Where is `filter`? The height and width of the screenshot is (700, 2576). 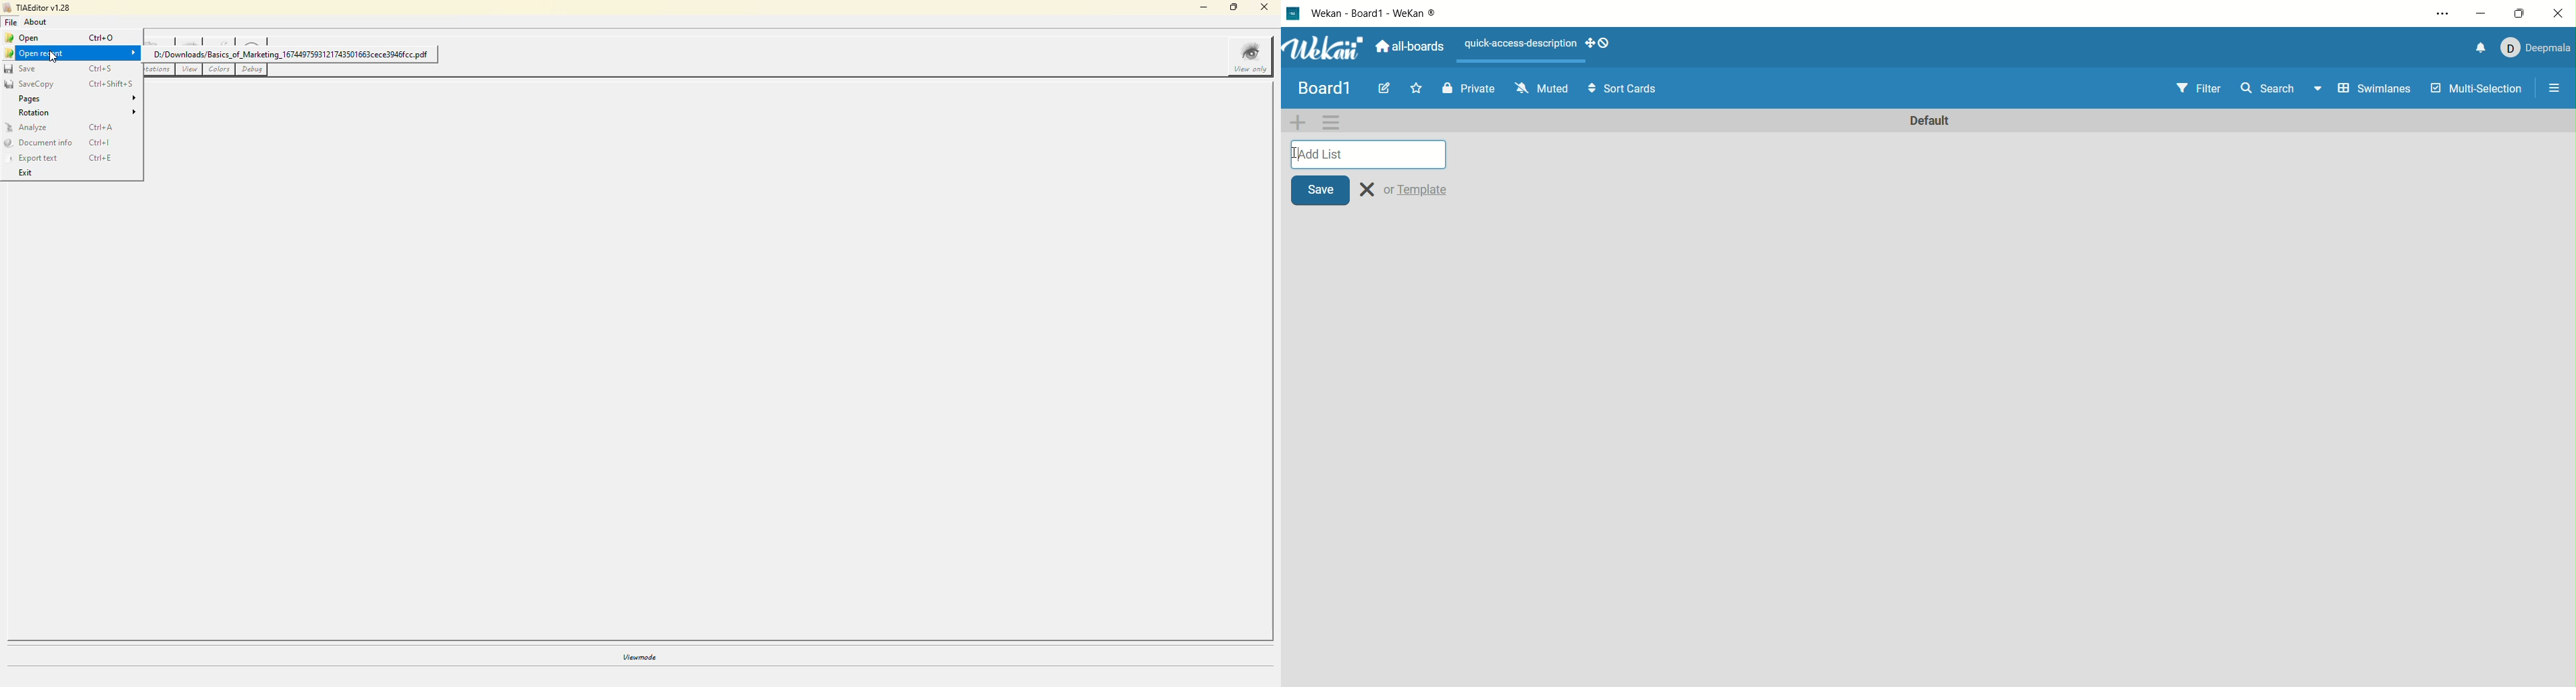 filter is located at coordinates (2198, 88).